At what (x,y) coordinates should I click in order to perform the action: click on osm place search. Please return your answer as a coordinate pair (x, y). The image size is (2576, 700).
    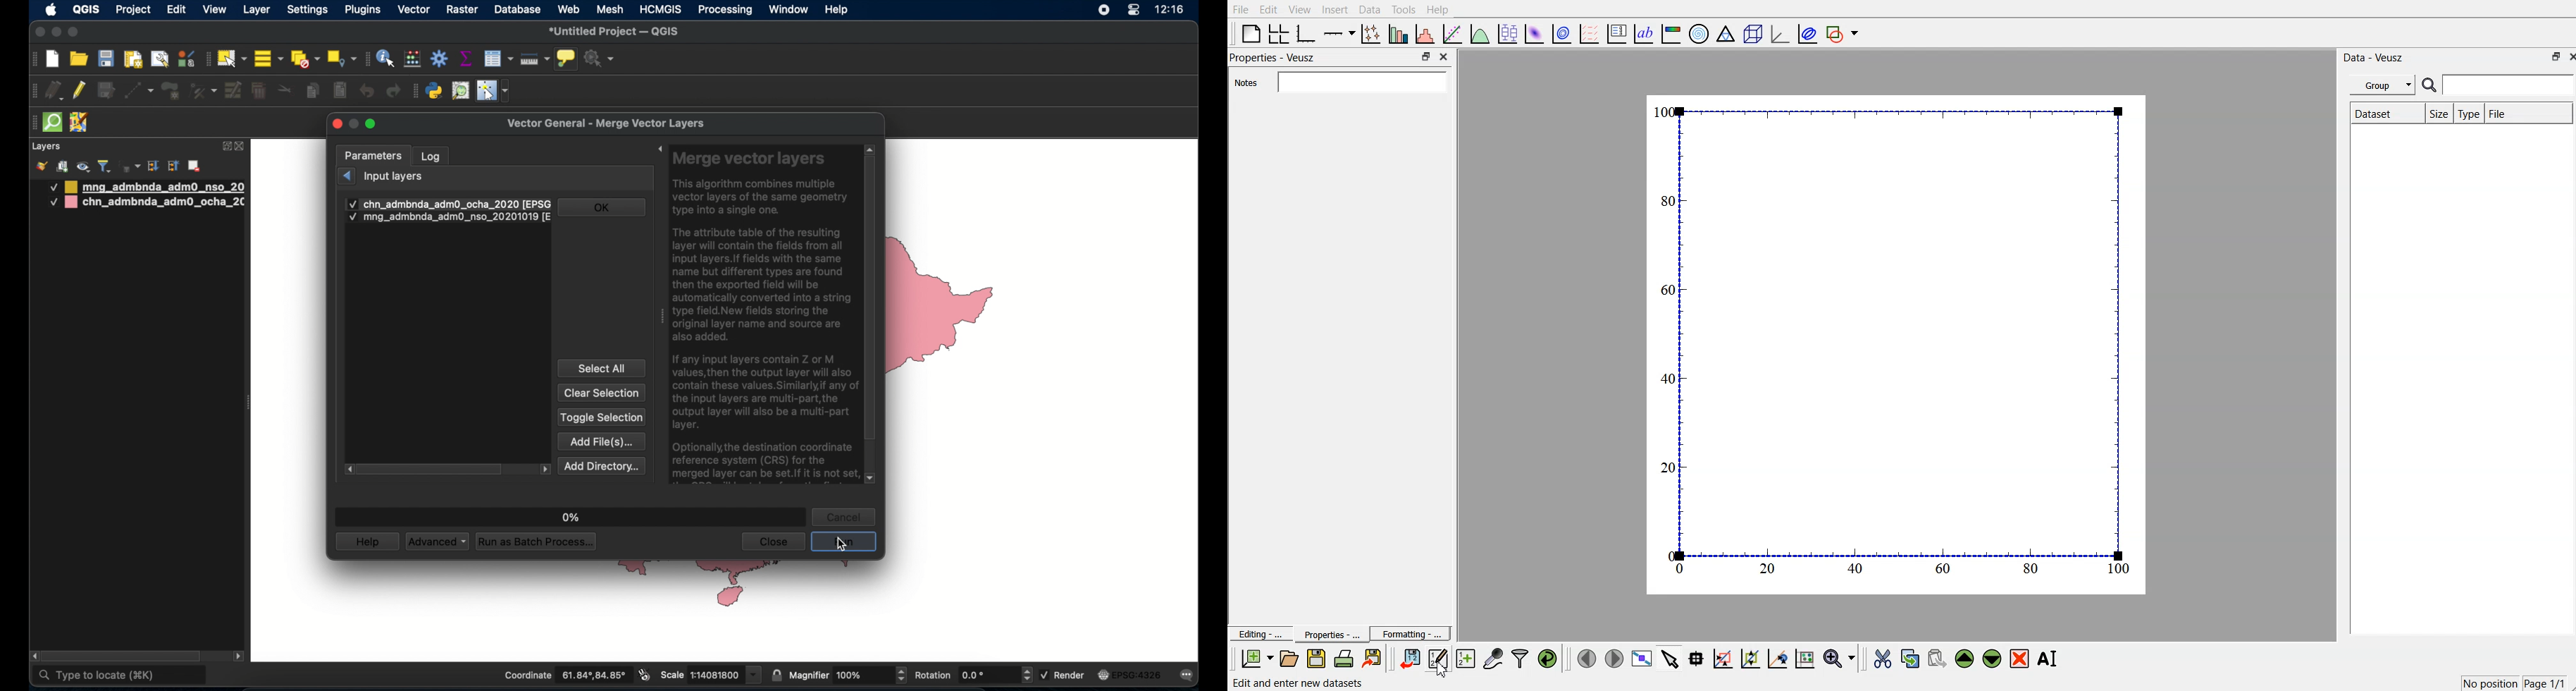
    Looking at the image, I should click on (460, 91).